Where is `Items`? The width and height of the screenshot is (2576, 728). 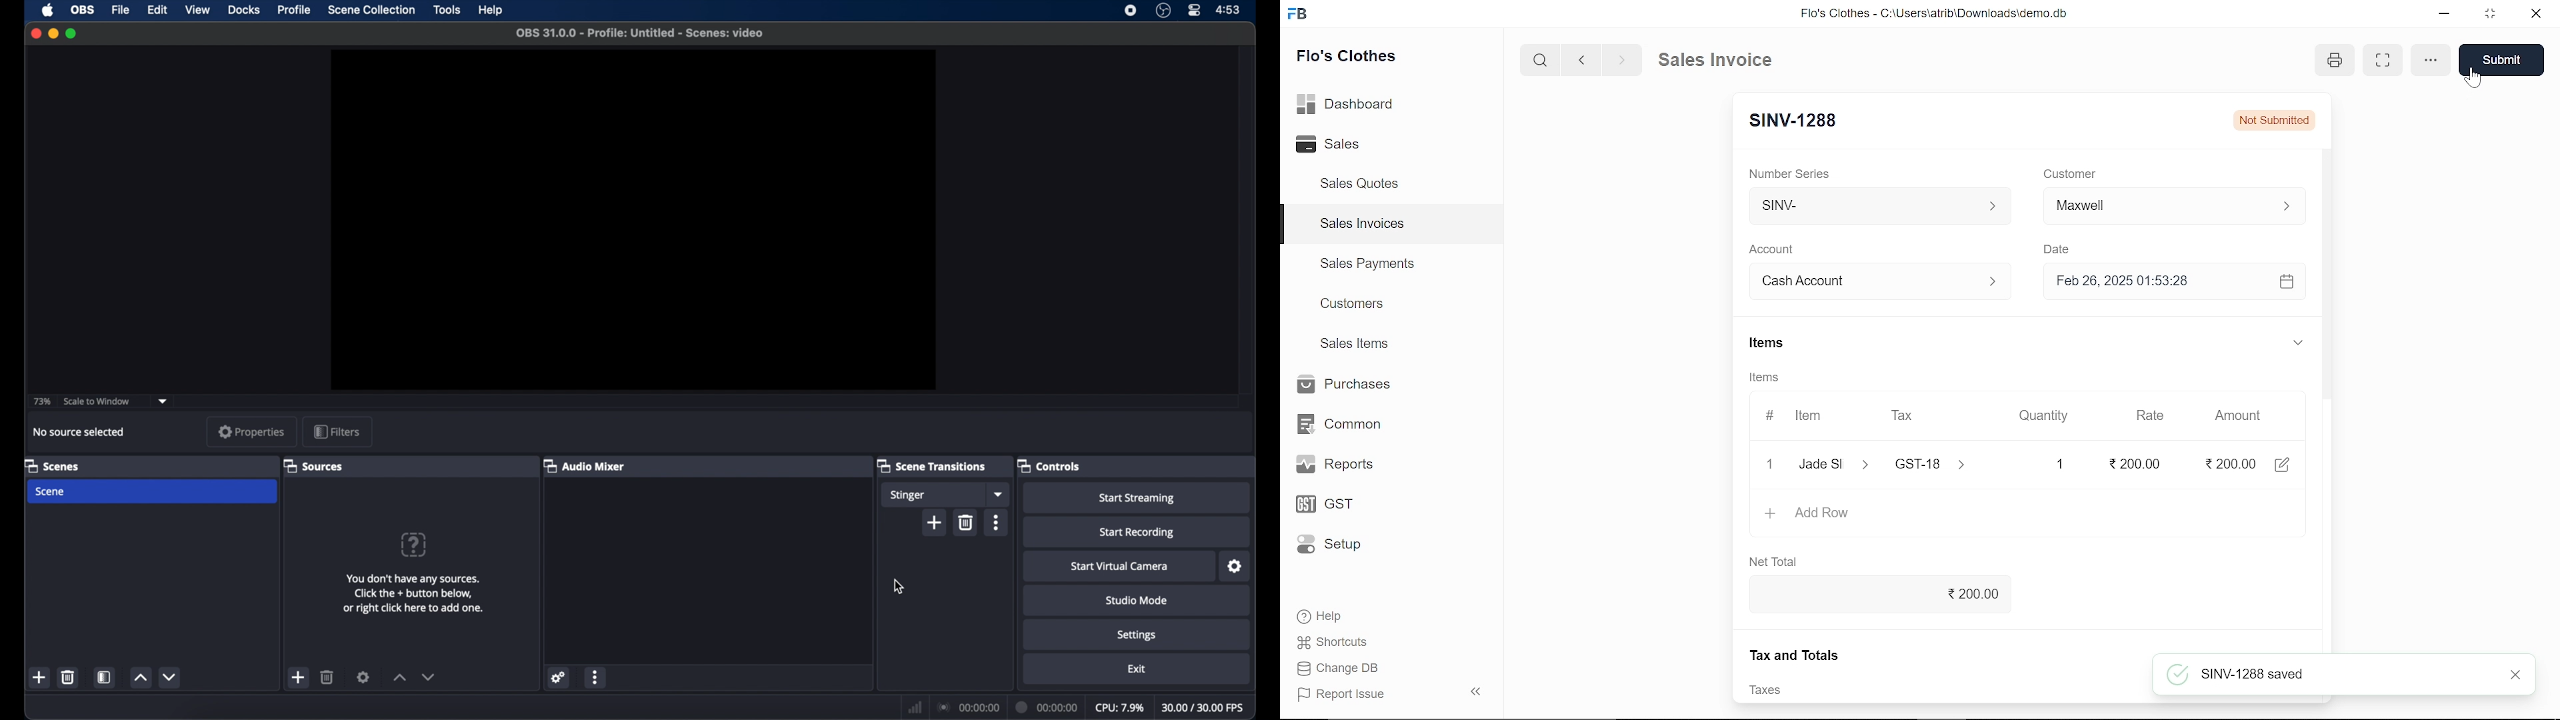
Items is located at coordinates (1765, 345).